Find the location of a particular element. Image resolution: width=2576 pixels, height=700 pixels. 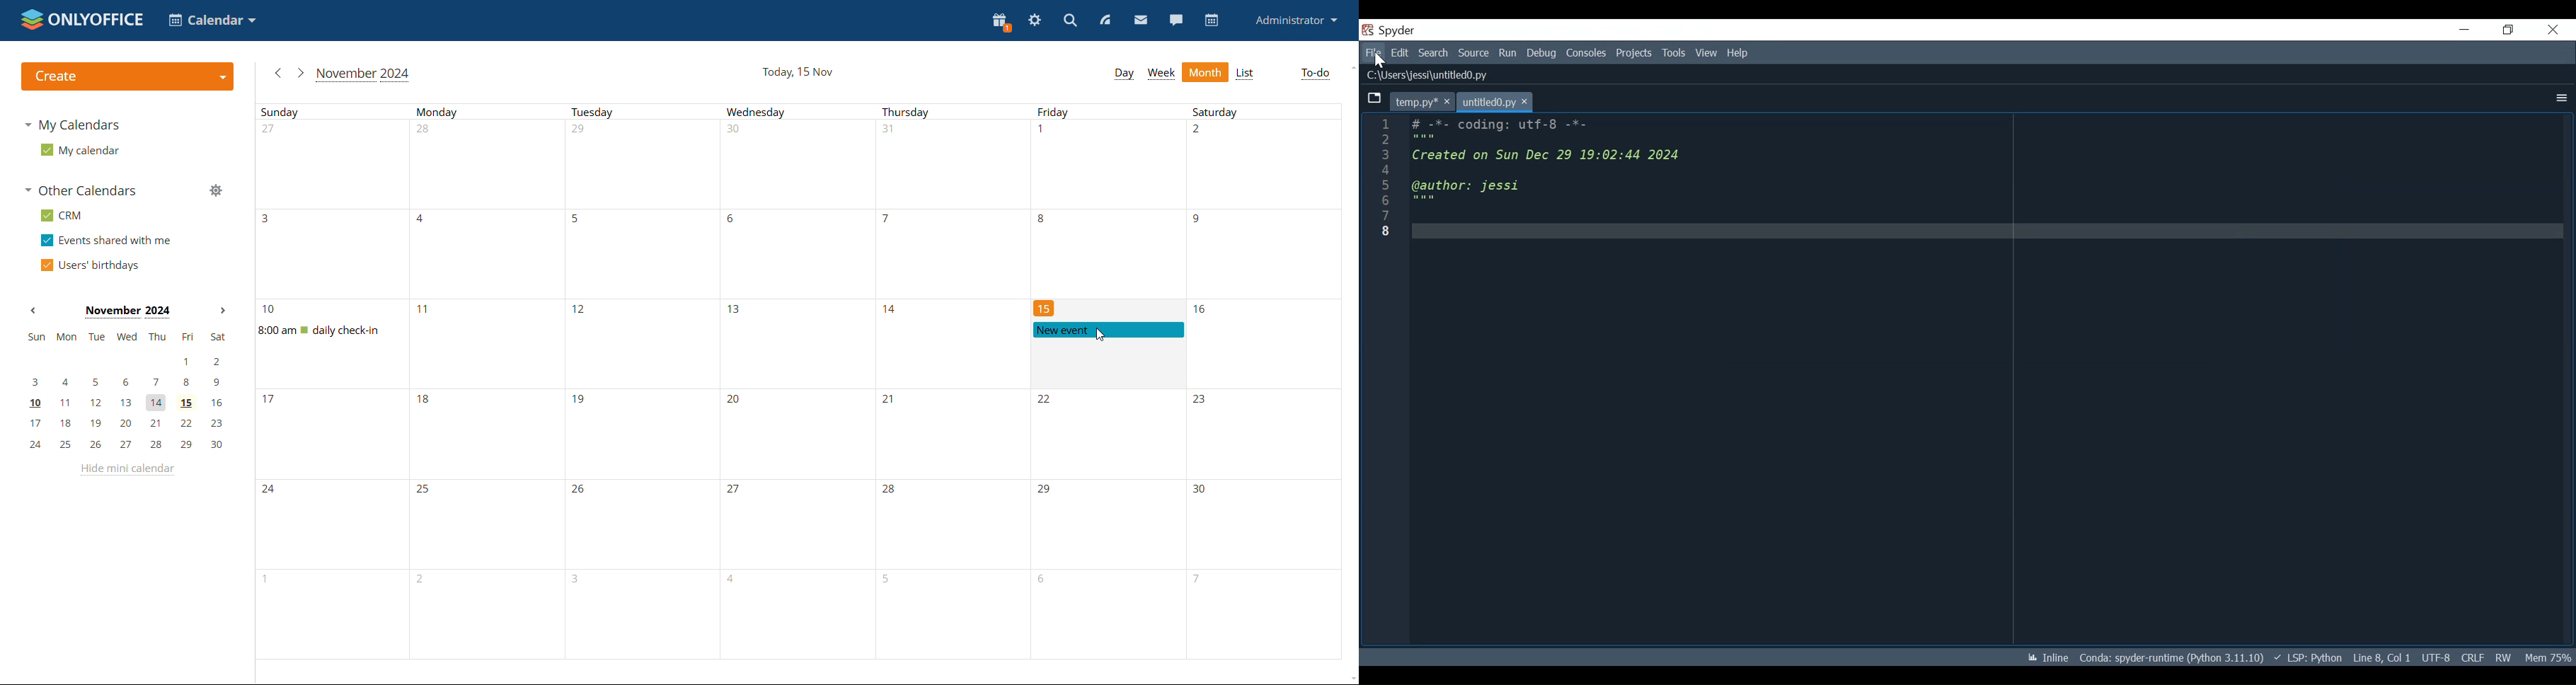

Debug is located at coordinates (1542, 54).